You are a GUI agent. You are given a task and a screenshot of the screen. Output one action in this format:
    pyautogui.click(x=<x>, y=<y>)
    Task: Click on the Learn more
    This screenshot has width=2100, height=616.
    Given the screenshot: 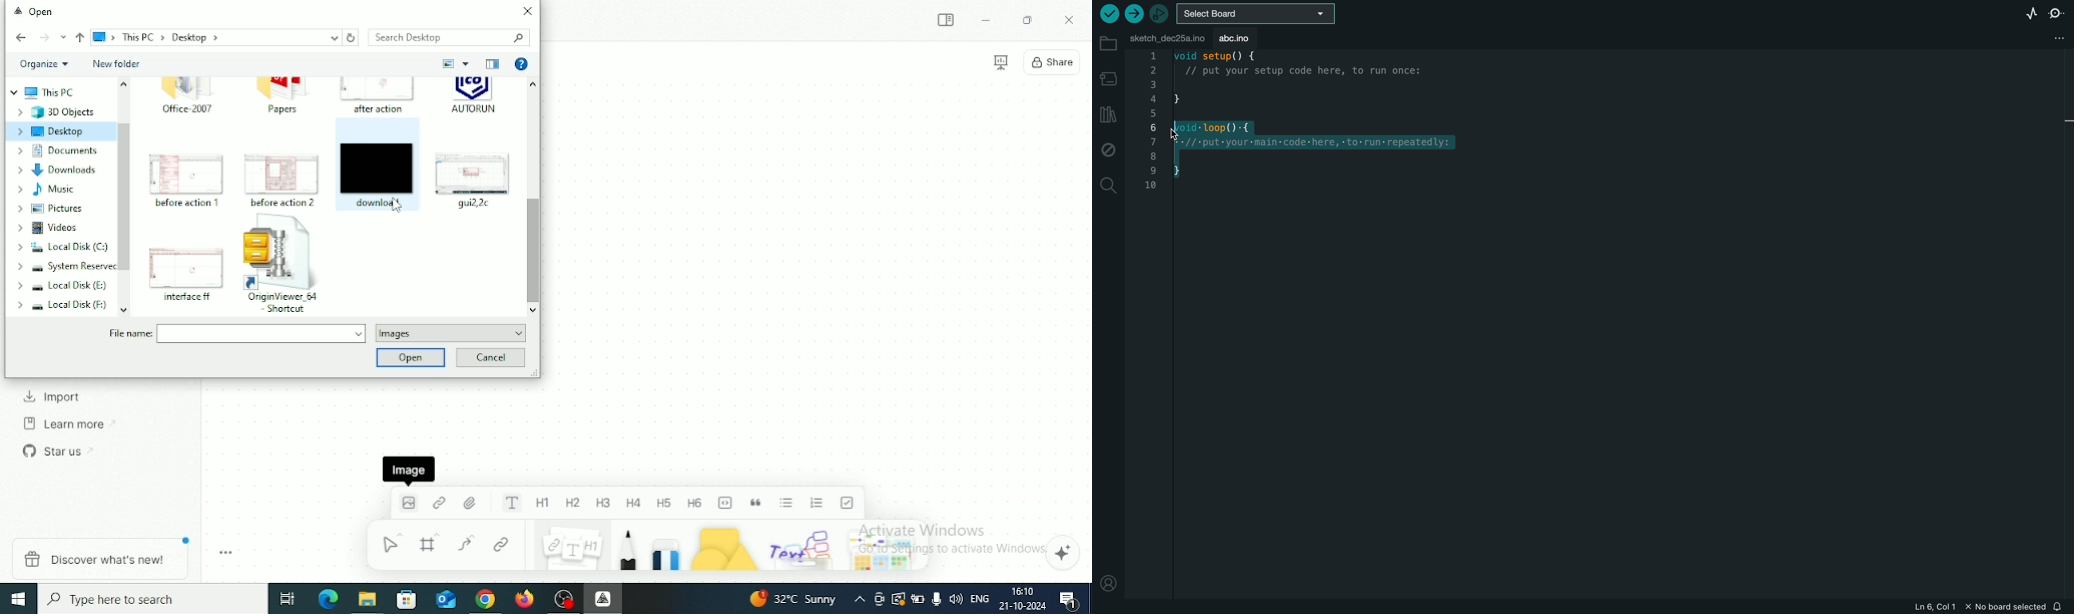 What is the action you would take?
    pyautogui.click(x=71, y=423)
    